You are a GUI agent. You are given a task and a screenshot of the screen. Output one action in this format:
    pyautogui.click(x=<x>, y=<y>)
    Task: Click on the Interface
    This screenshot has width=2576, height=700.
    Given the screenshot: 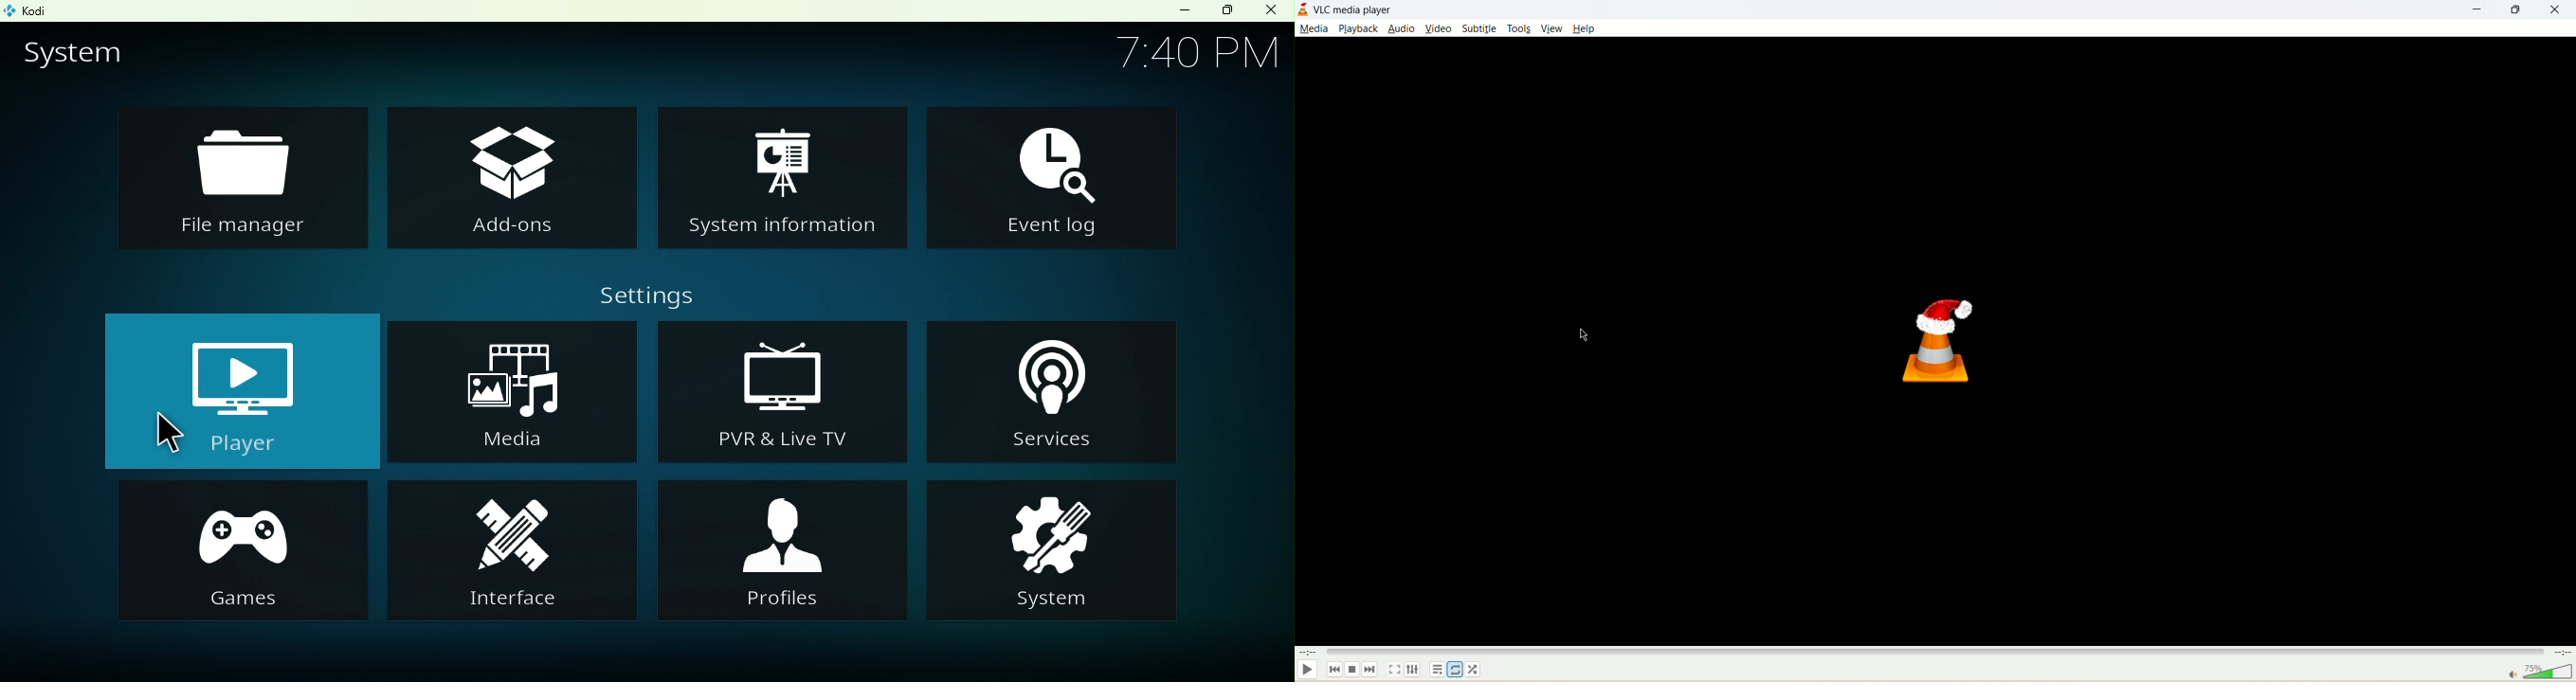 What is the action you would take?
    pyautogui.click(x=512, y=552)
    